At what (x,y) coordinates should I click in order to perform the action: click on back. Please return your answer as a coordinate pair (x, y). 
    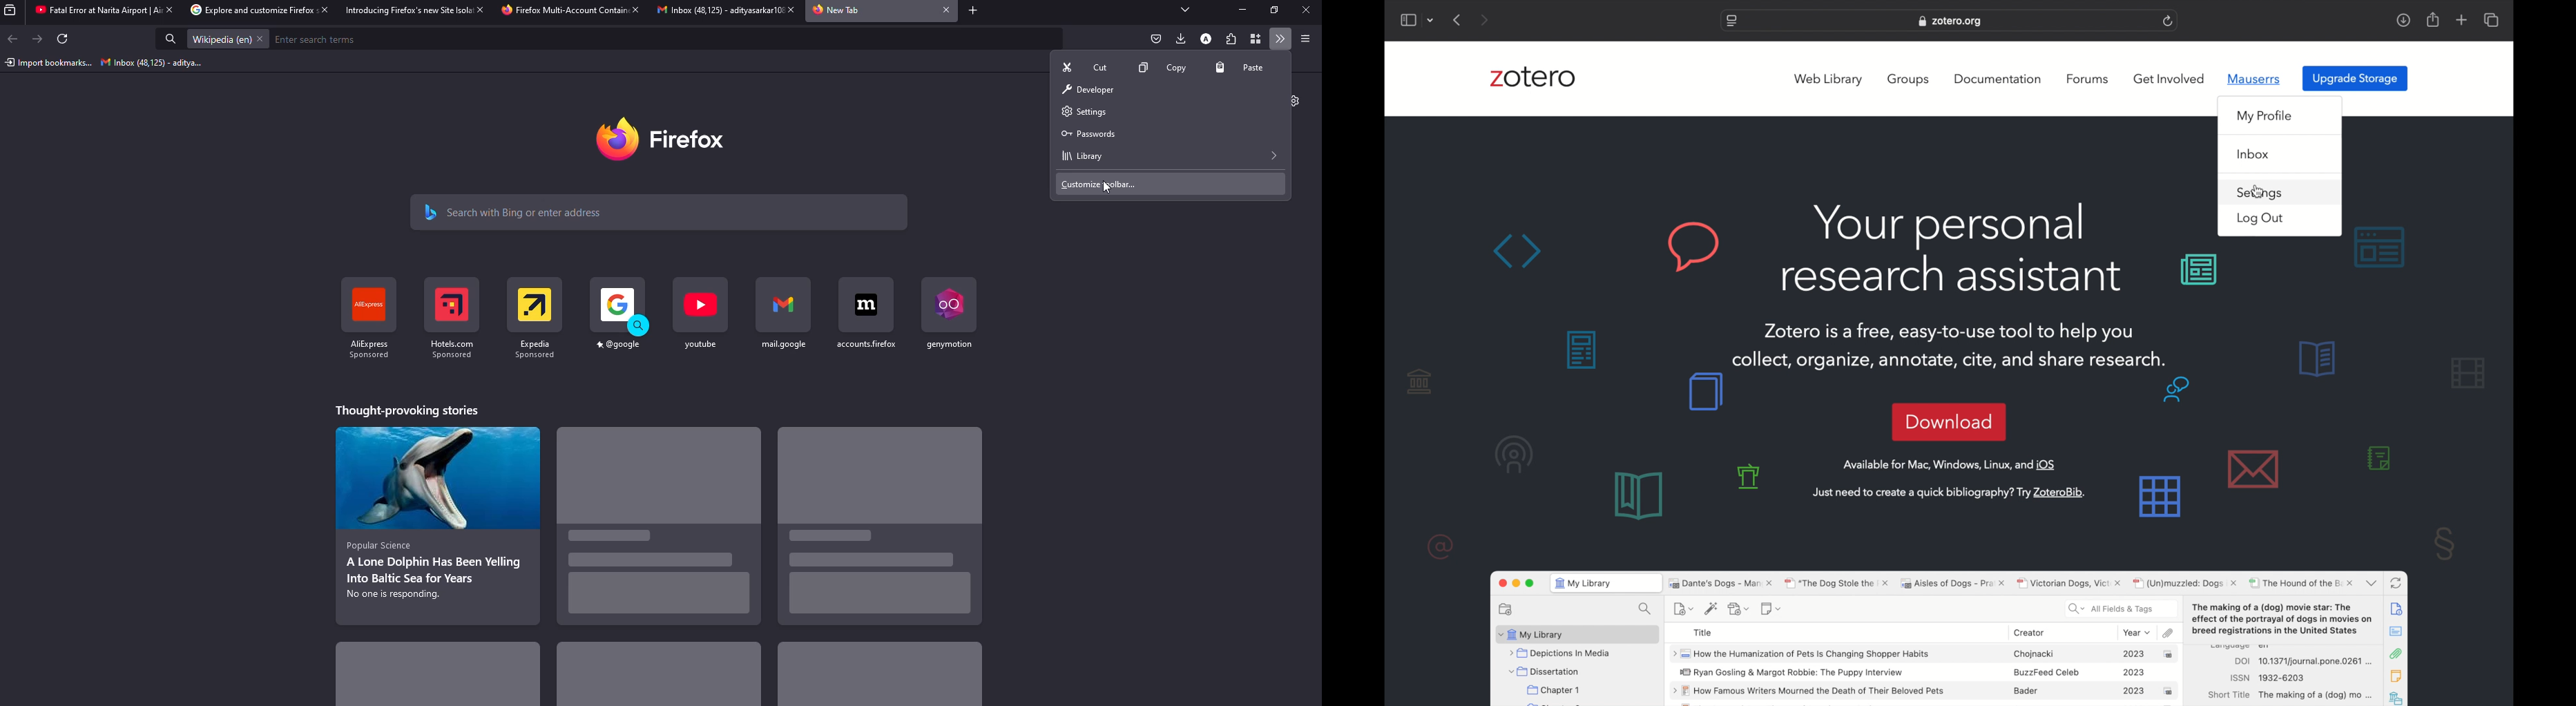
    Looking at the image, I should click on (15, 39).